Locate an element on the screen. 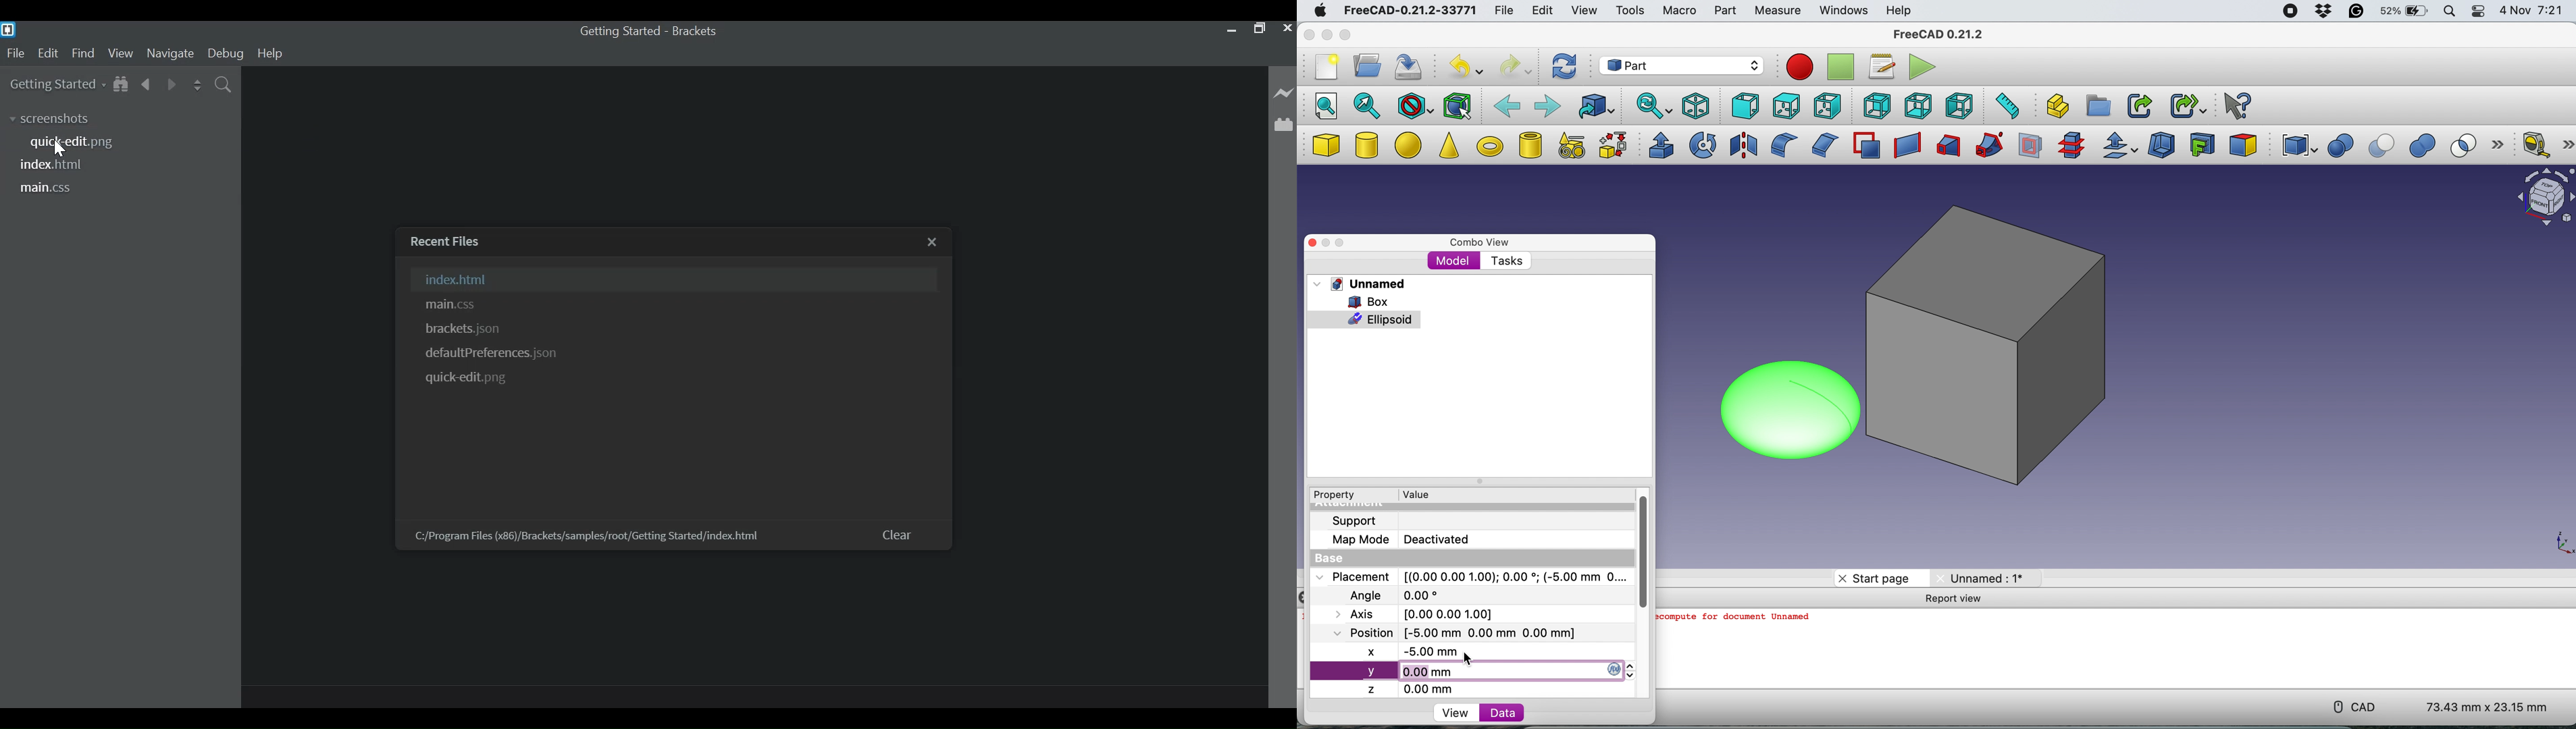  make face from wires is located at coordinates (1866, 145).